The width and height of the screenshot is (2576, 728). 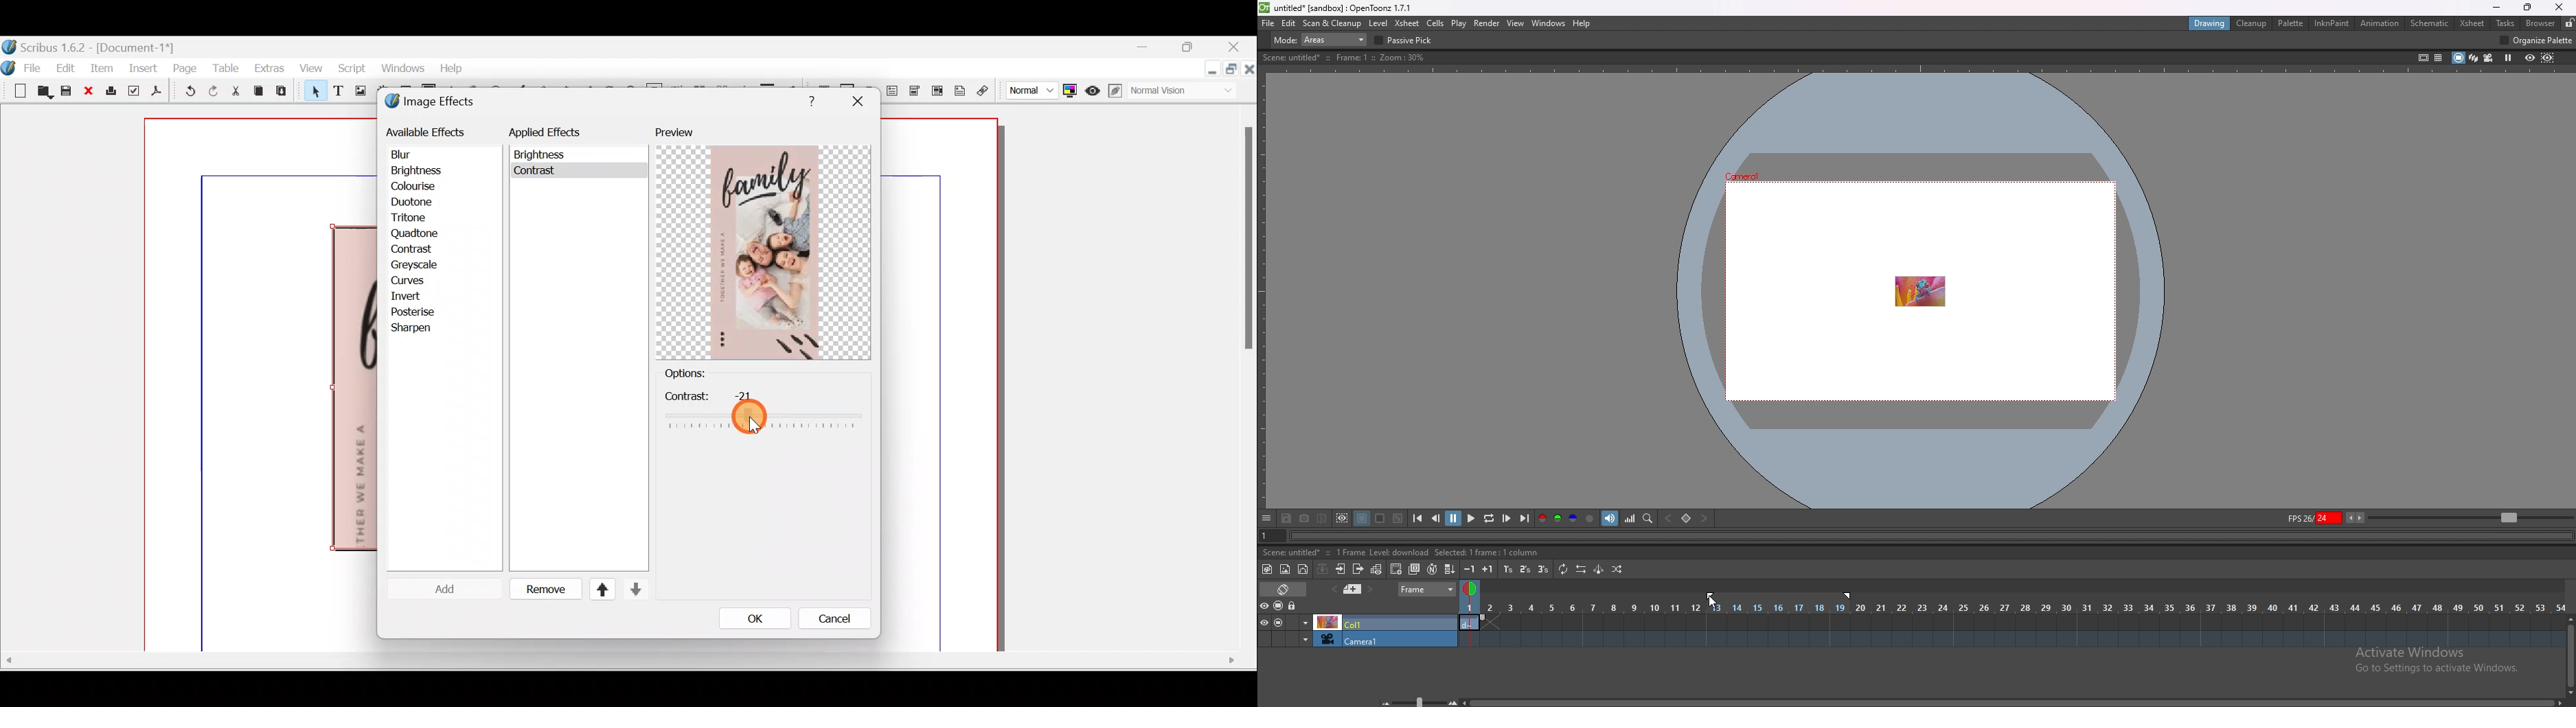 What do you see at coordinates (1403, 553) in the screenshot?
I see `description` at bounding box center [1403, 553].